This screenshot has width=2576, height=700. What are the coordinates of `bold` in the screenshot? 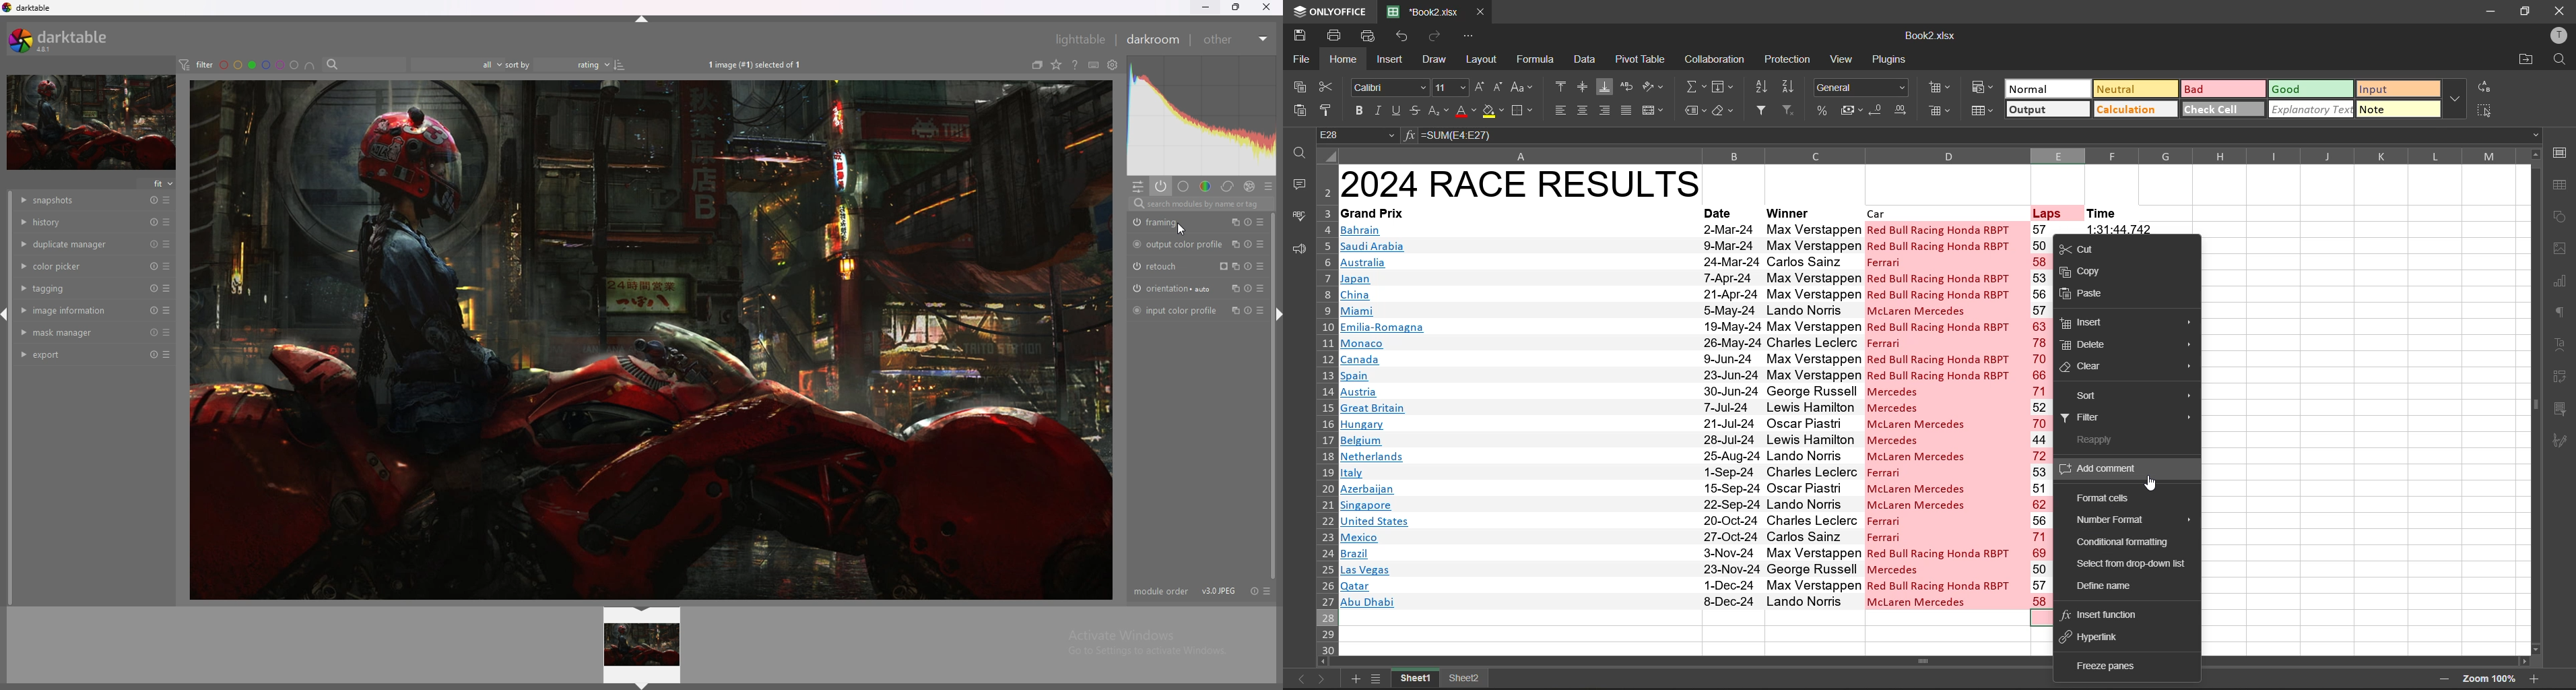 It's located at (1356, 109).